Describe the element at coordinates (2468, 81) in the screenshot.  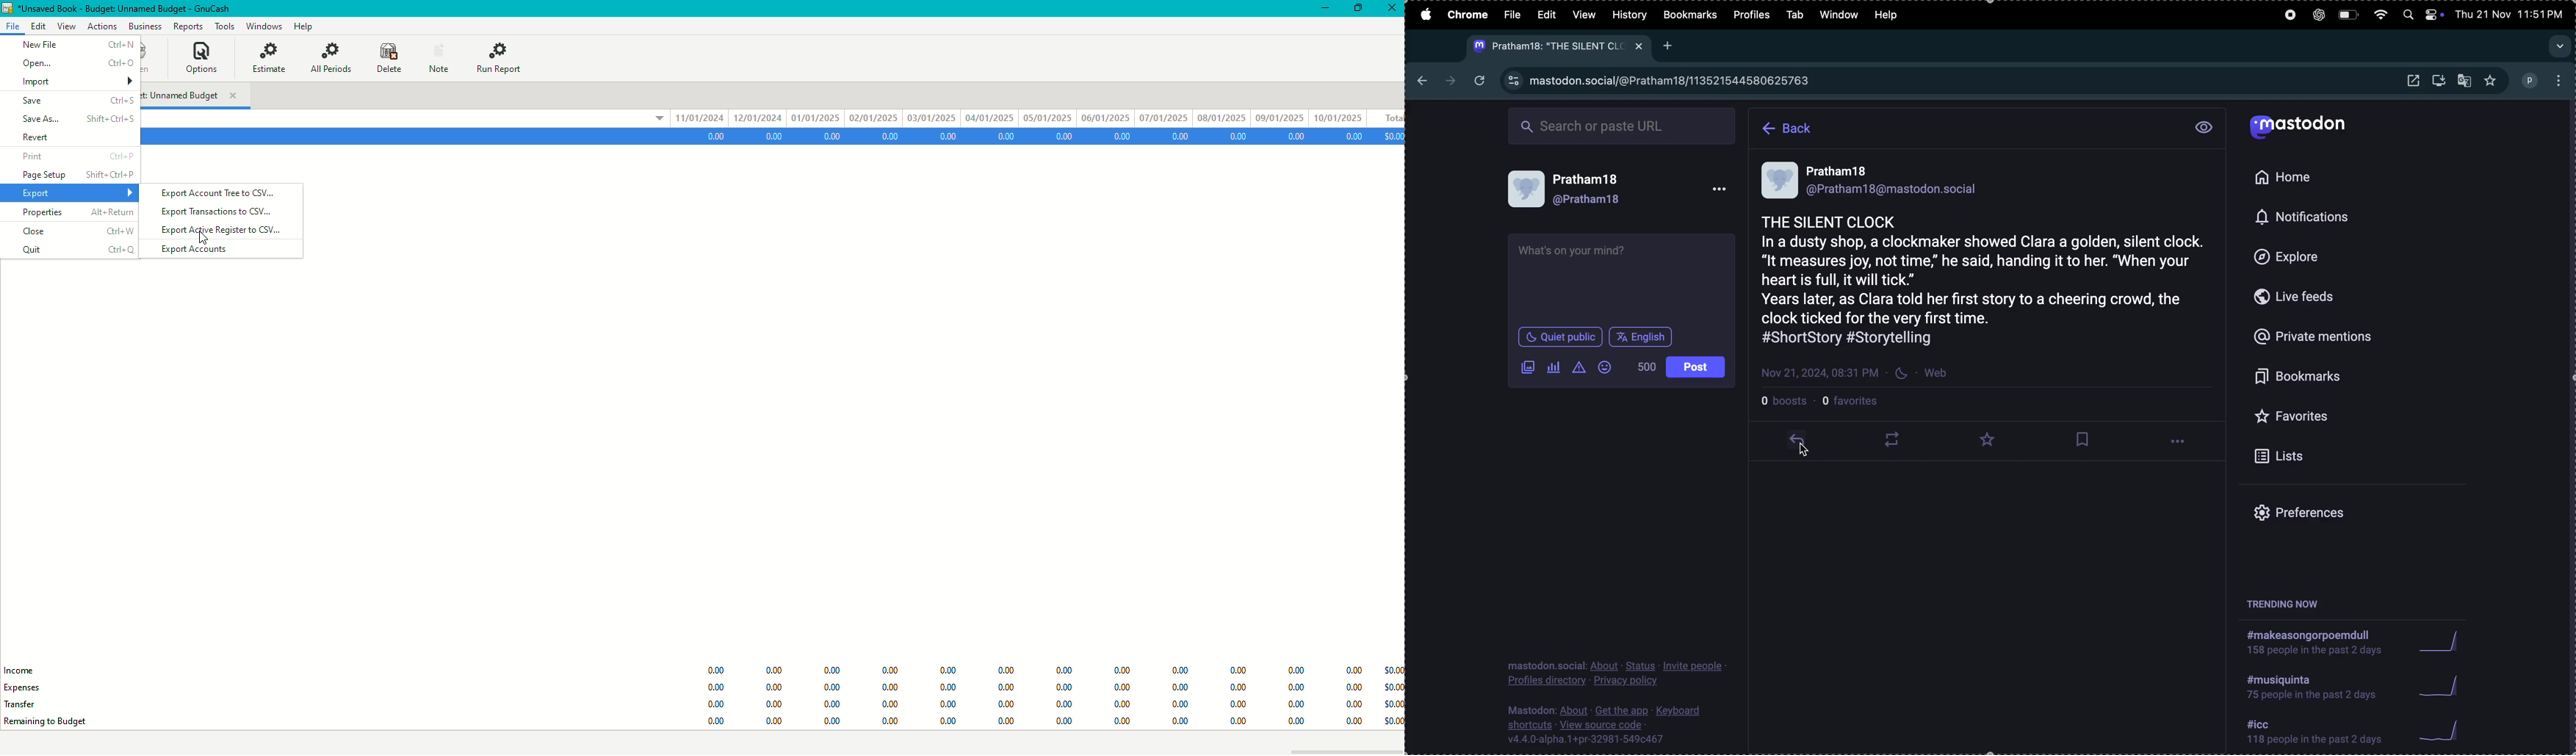
I see `translate` at that location.